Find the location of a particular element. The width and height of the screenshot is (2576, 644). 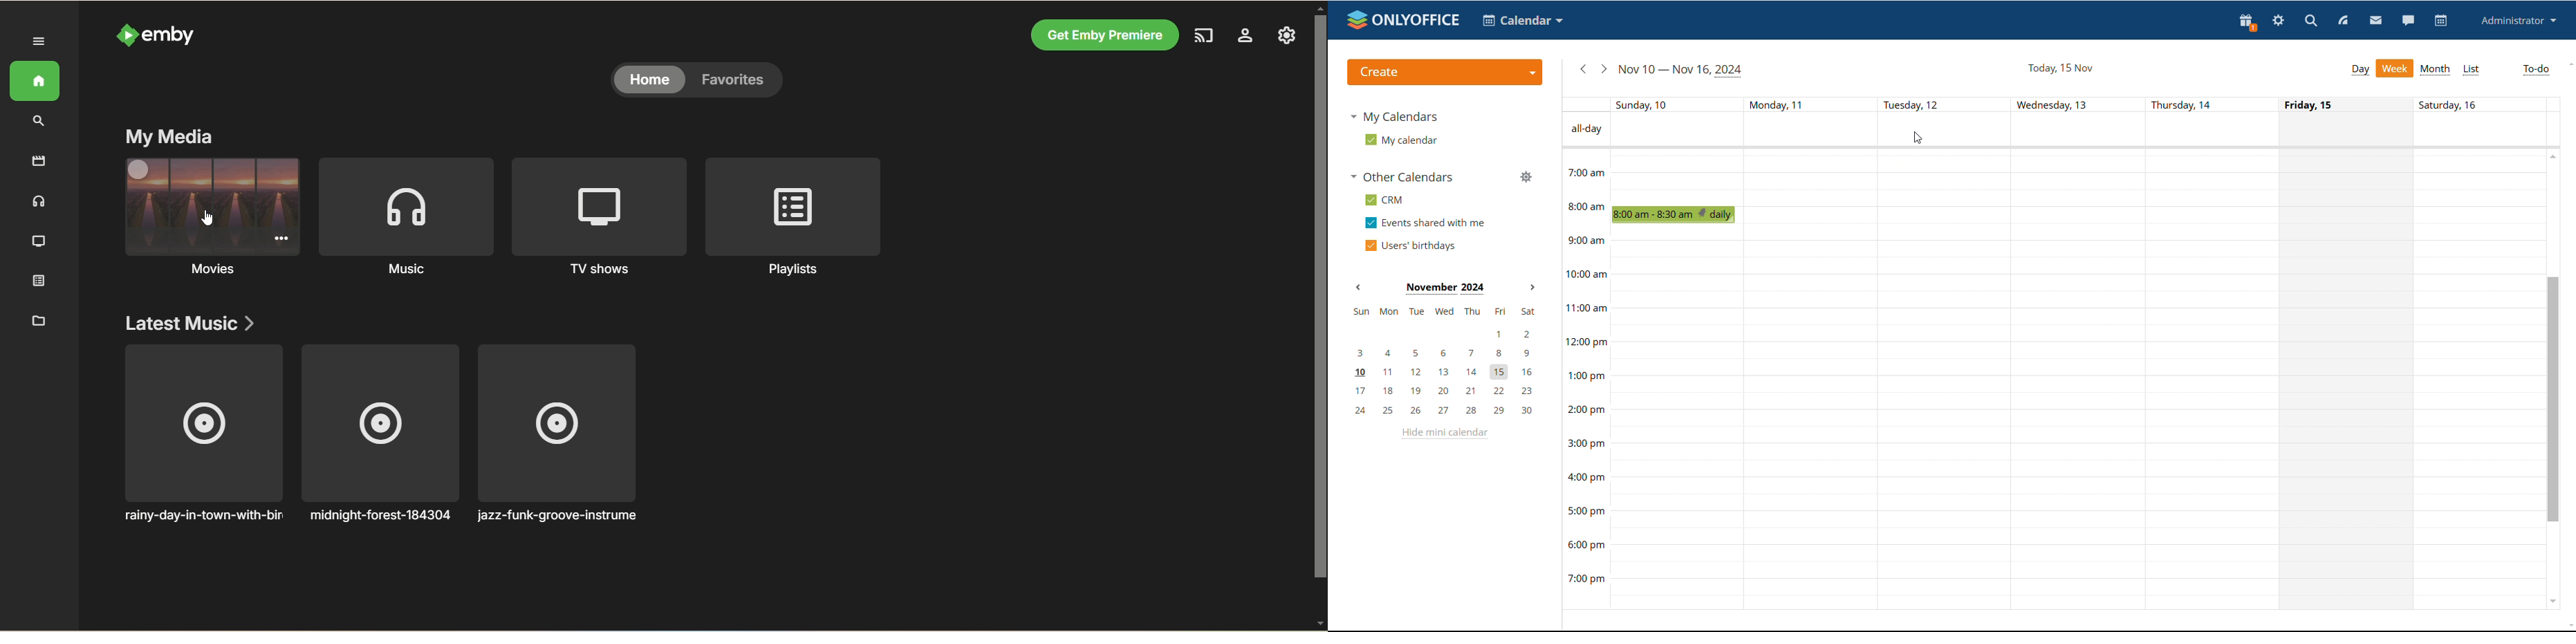

1, 2 is located at coordinates (1444, 331).